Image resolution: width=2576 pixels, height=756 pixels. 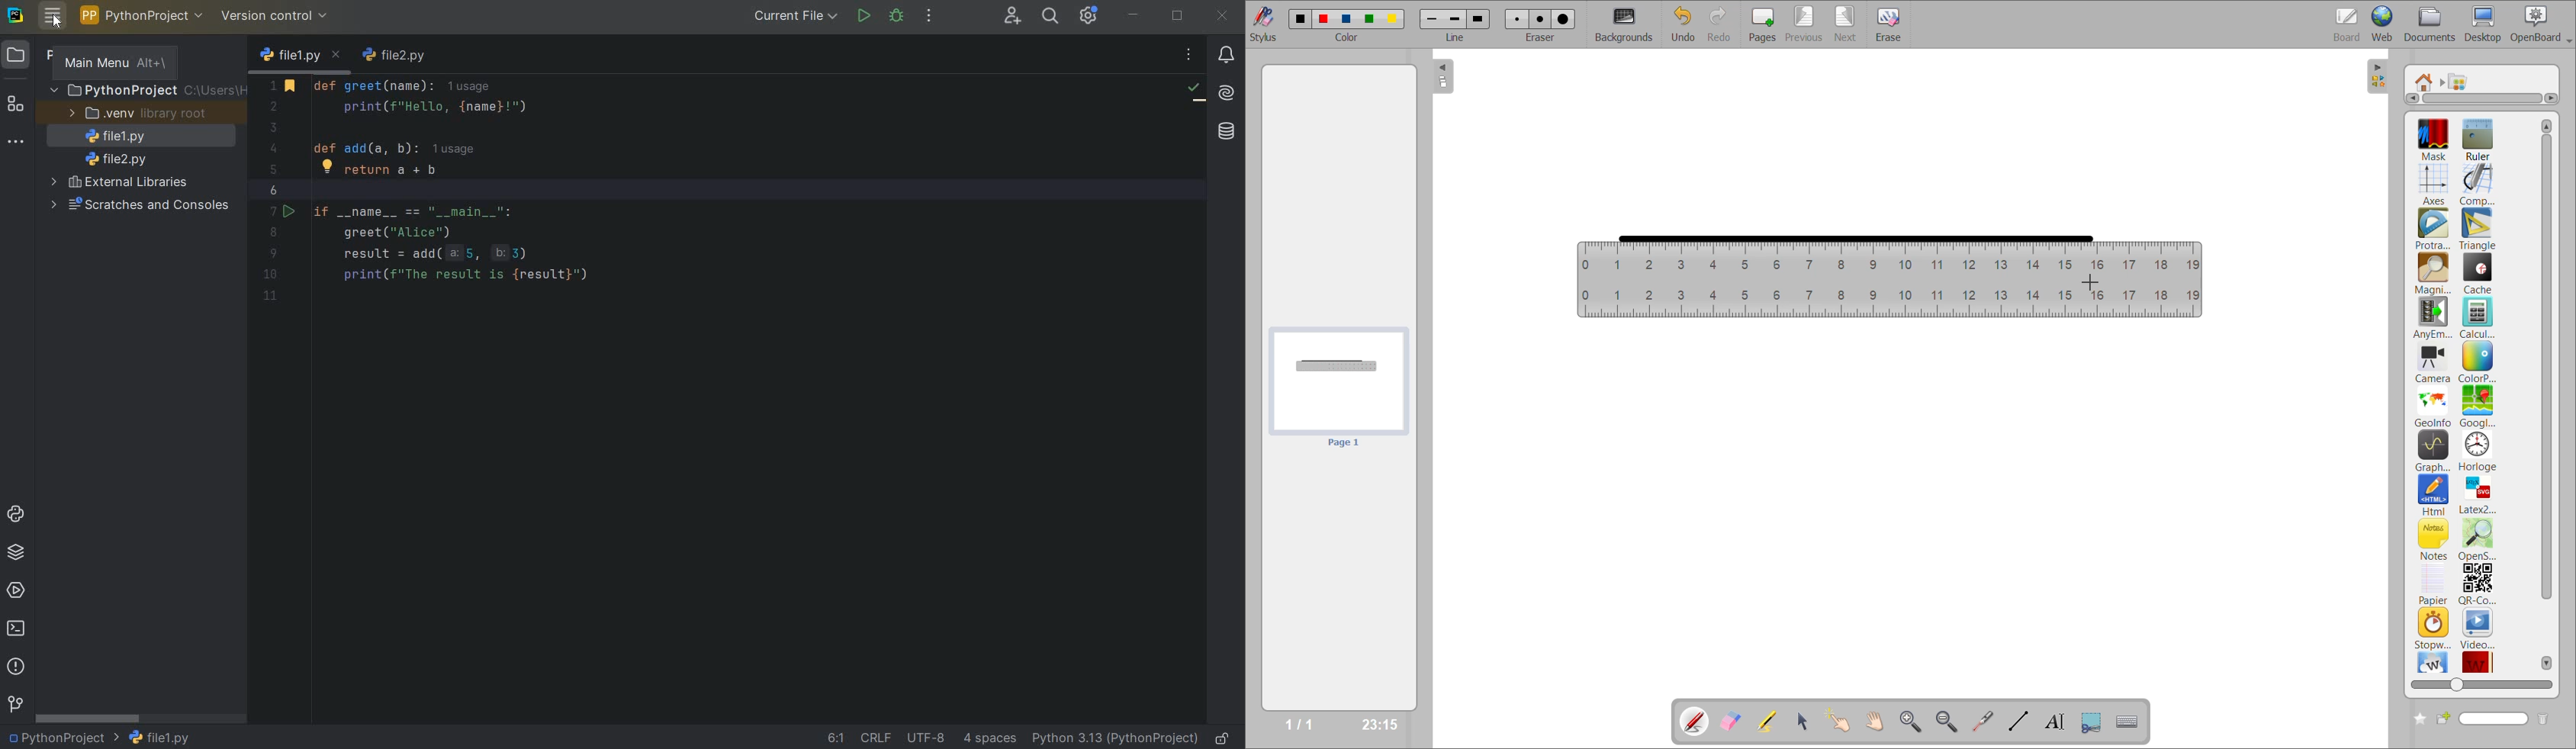 I want to click on applications, so click(x=2463, y=82).